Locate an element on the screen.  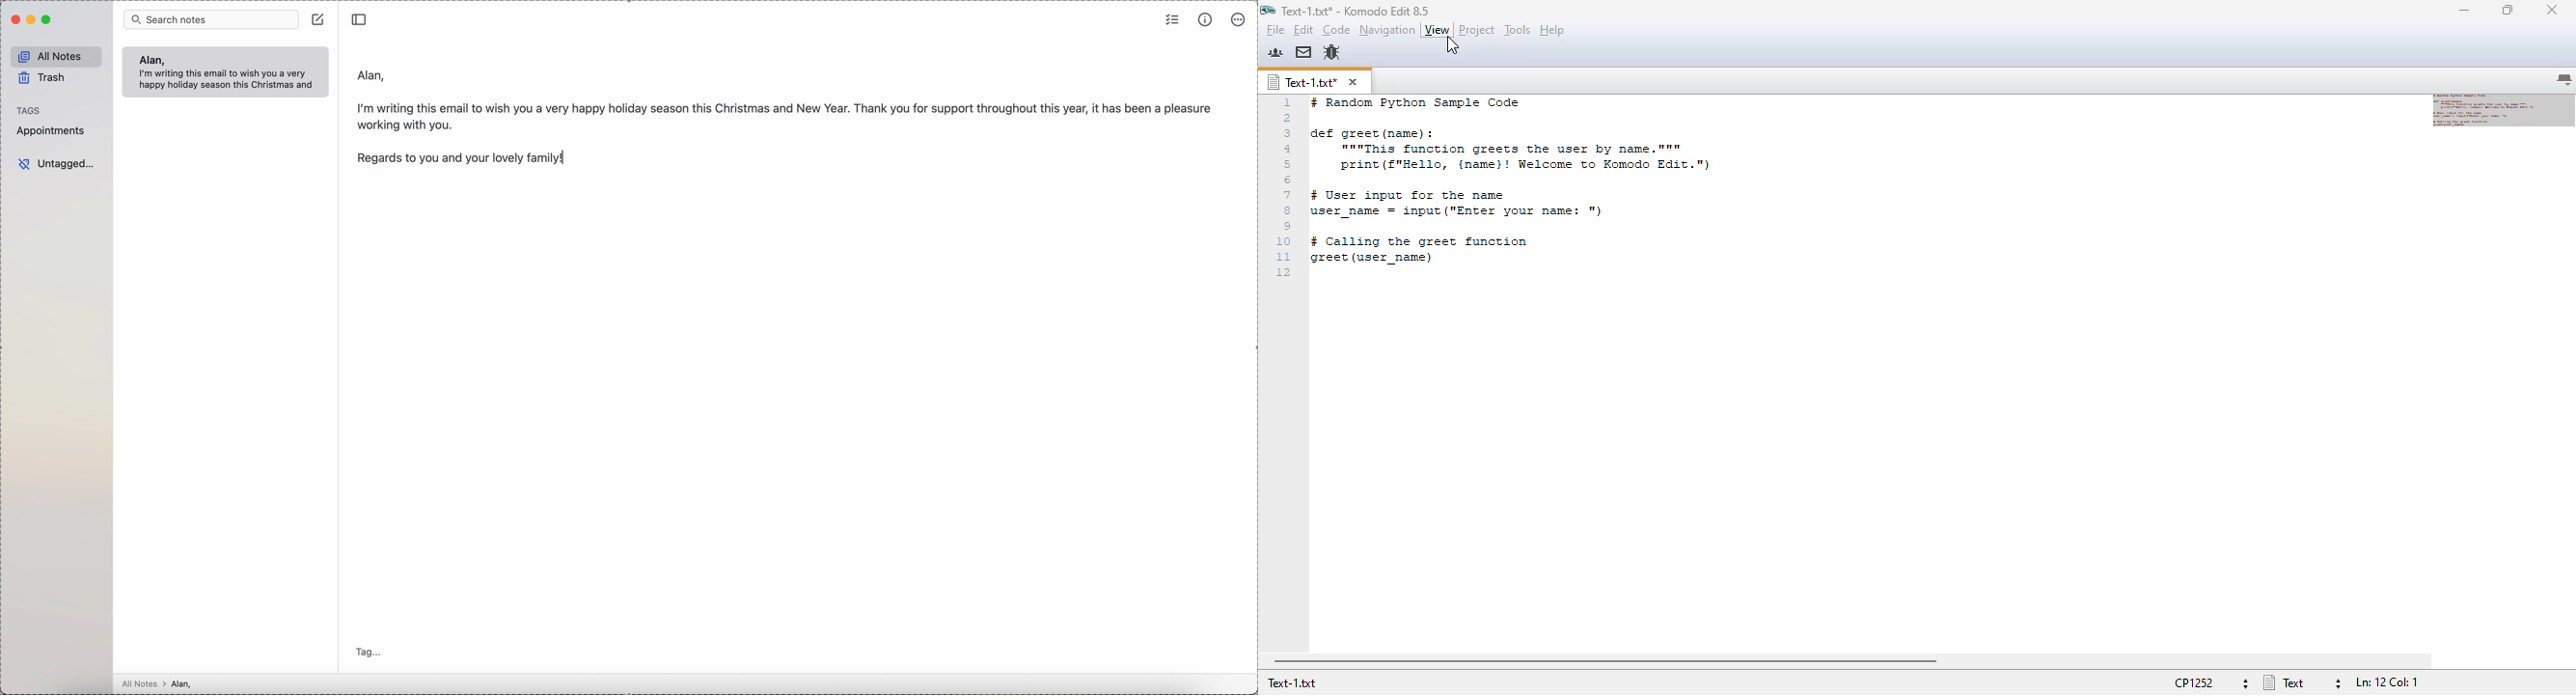
maximize is located at coordinates (48, 20).